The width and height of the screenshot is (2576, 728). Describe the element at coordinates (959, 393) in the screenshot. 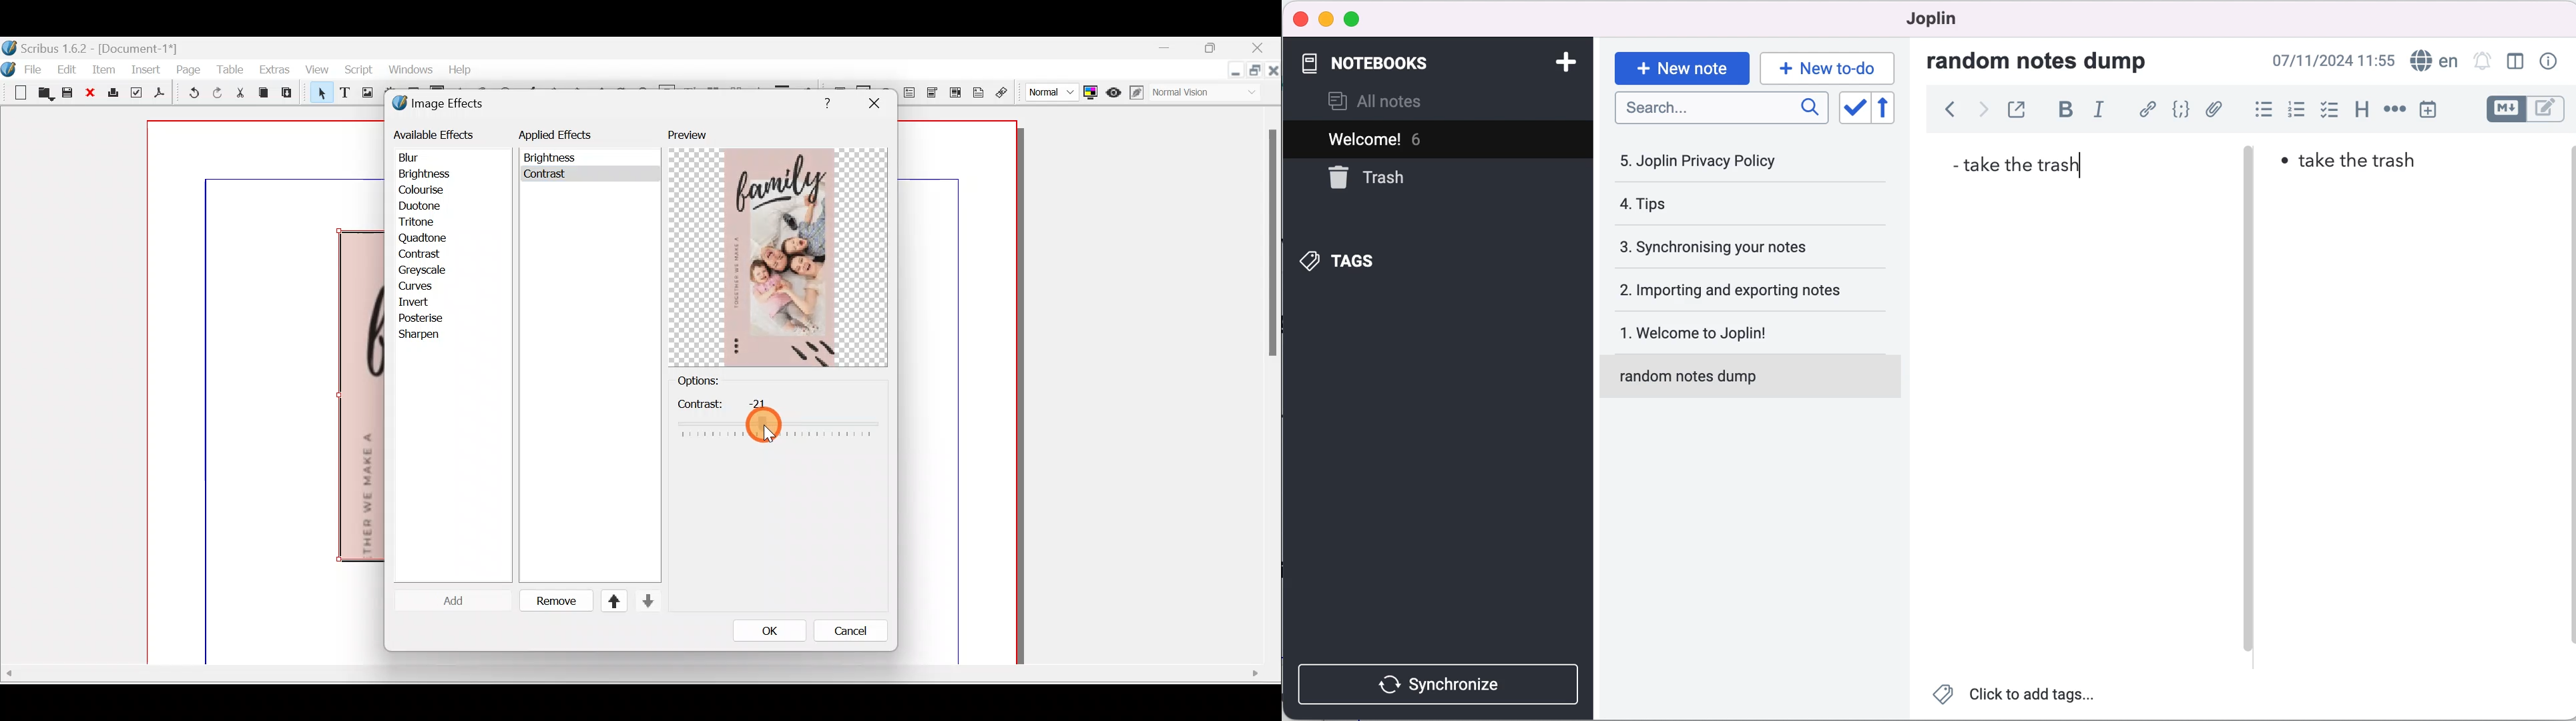

I see `canvas` at that location.